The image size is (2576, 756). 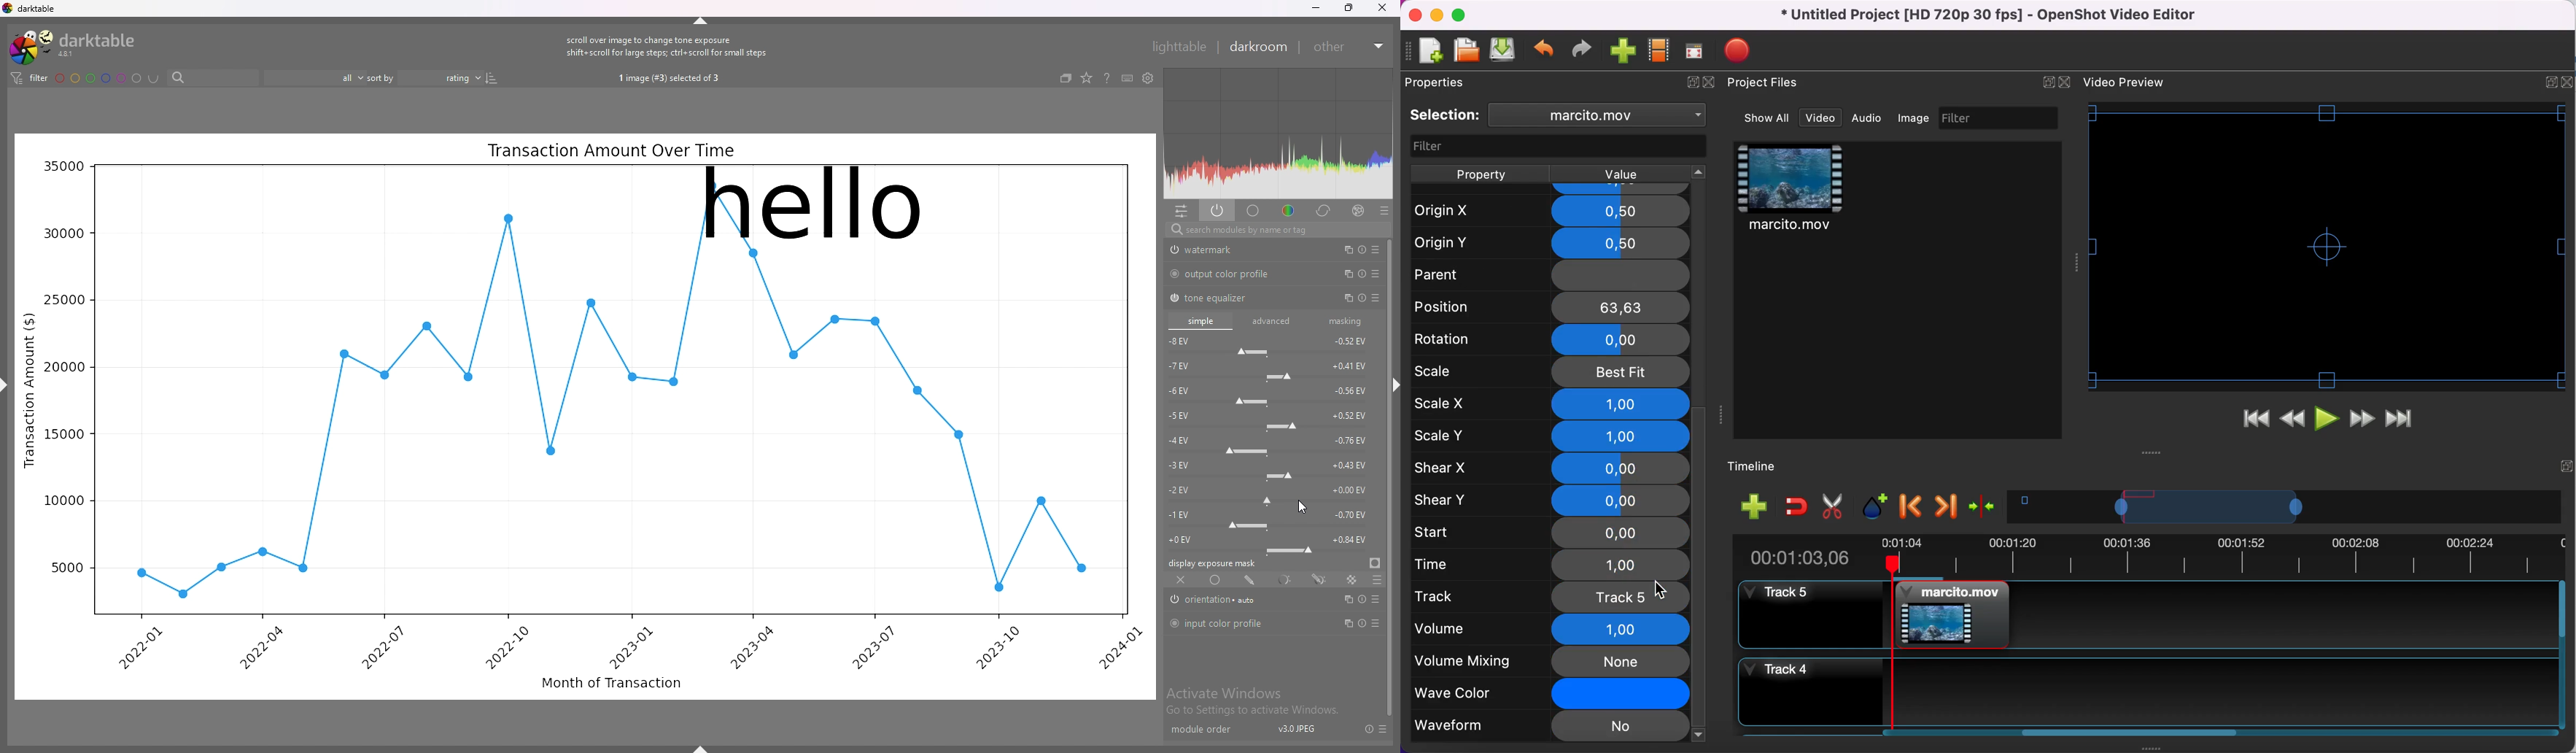 What do you see at coordinates (1276, 230) in the screenshot?
I see `search modules` at bounding box center [1276, 230].